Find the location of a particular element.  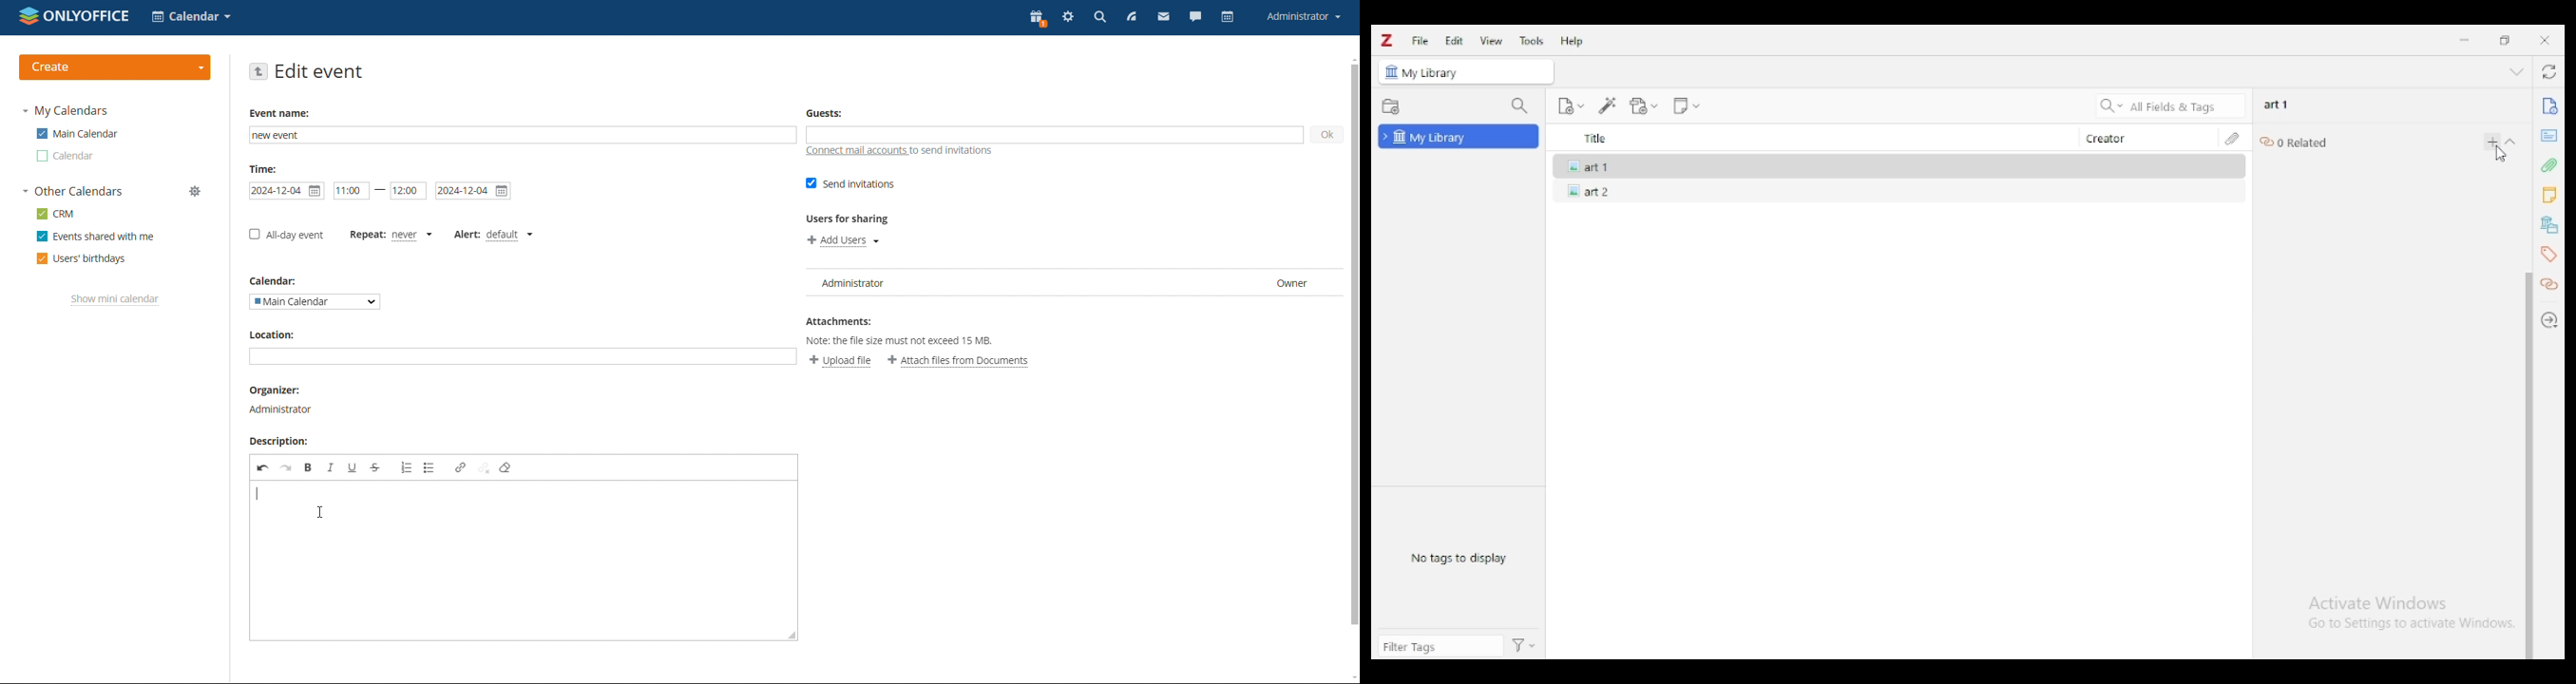

Guests: is located at coordinates (825, 112).